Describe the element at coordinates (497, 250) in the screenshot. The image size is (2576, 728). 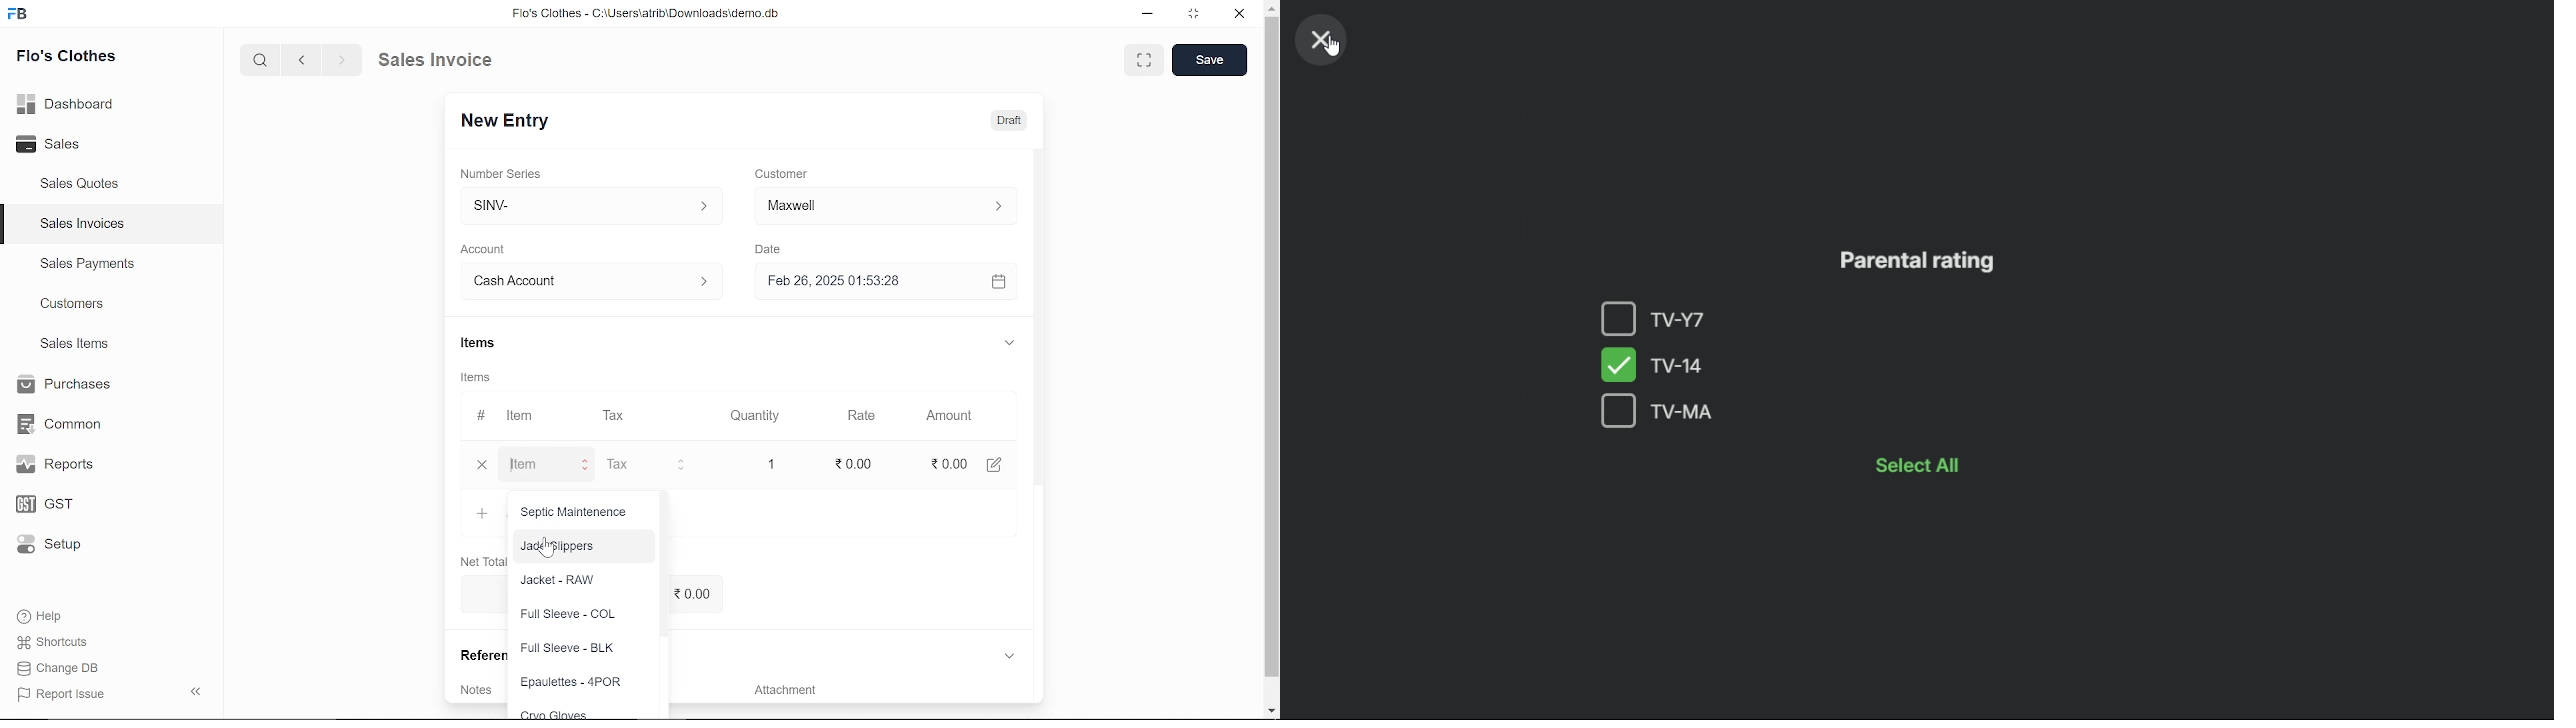
I see `Account` at that location.